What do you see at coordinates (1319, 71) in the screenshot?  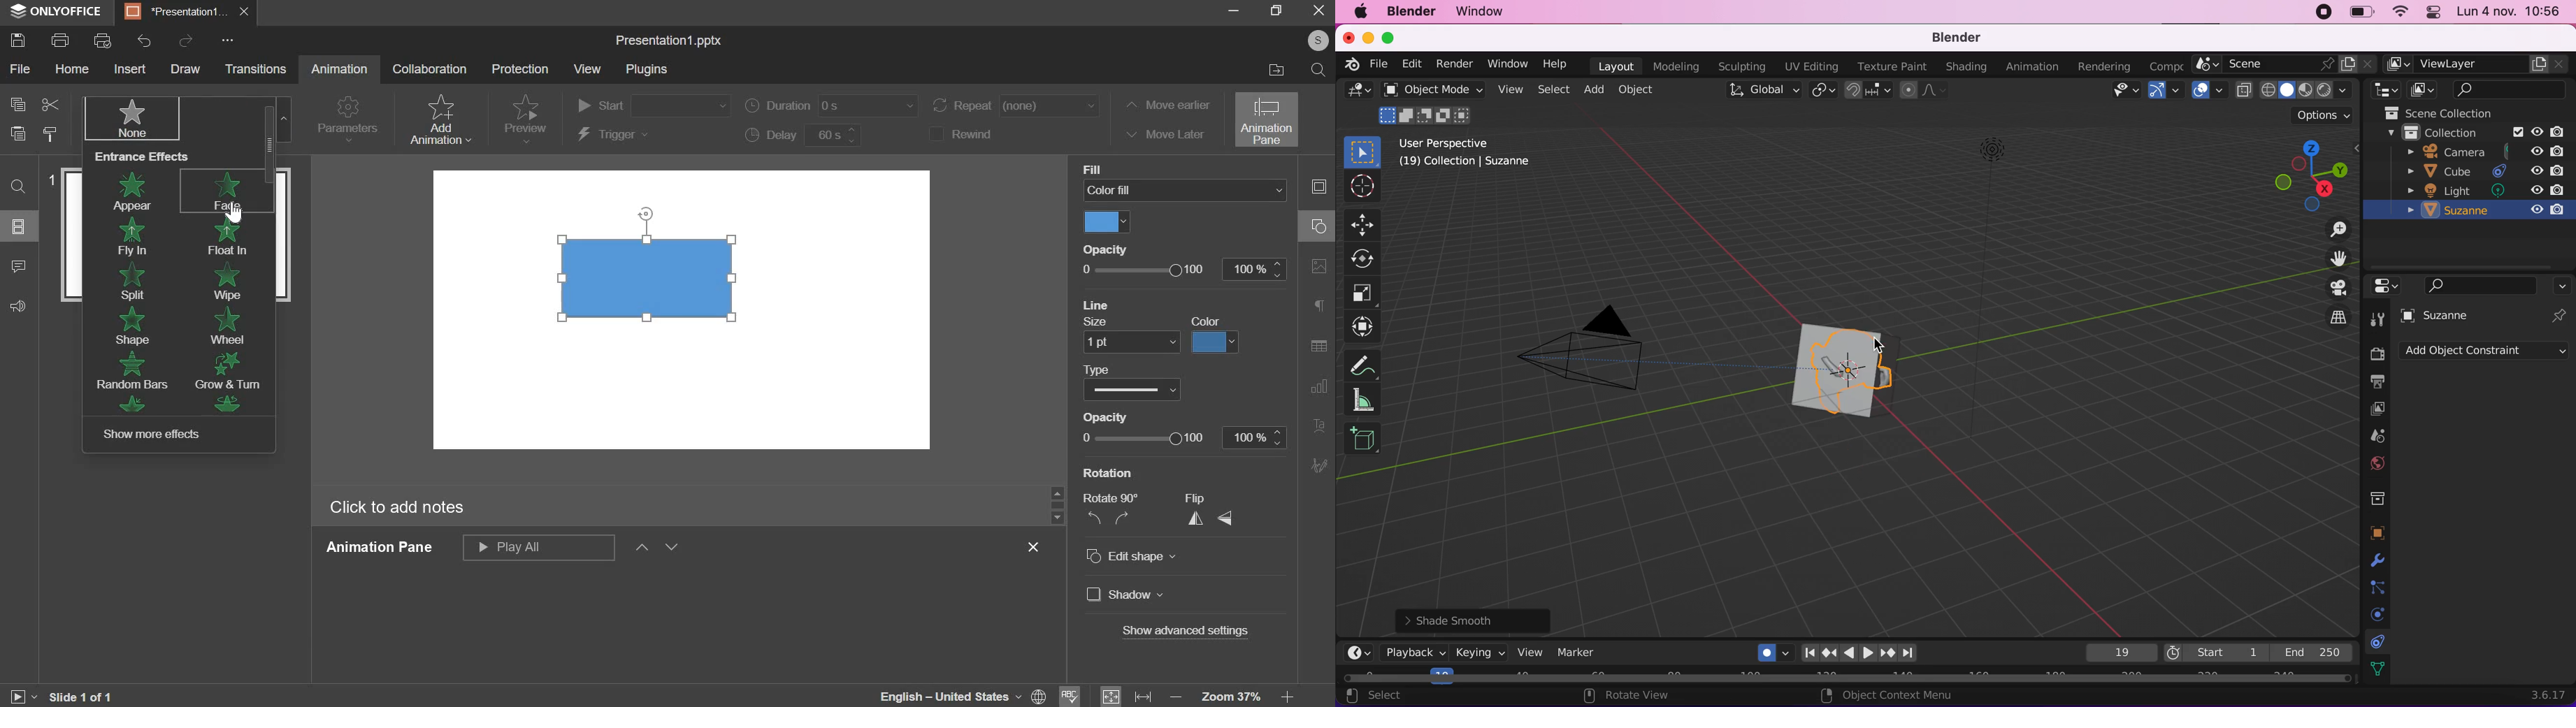 I see `find` at bounding box center [1319, 71].